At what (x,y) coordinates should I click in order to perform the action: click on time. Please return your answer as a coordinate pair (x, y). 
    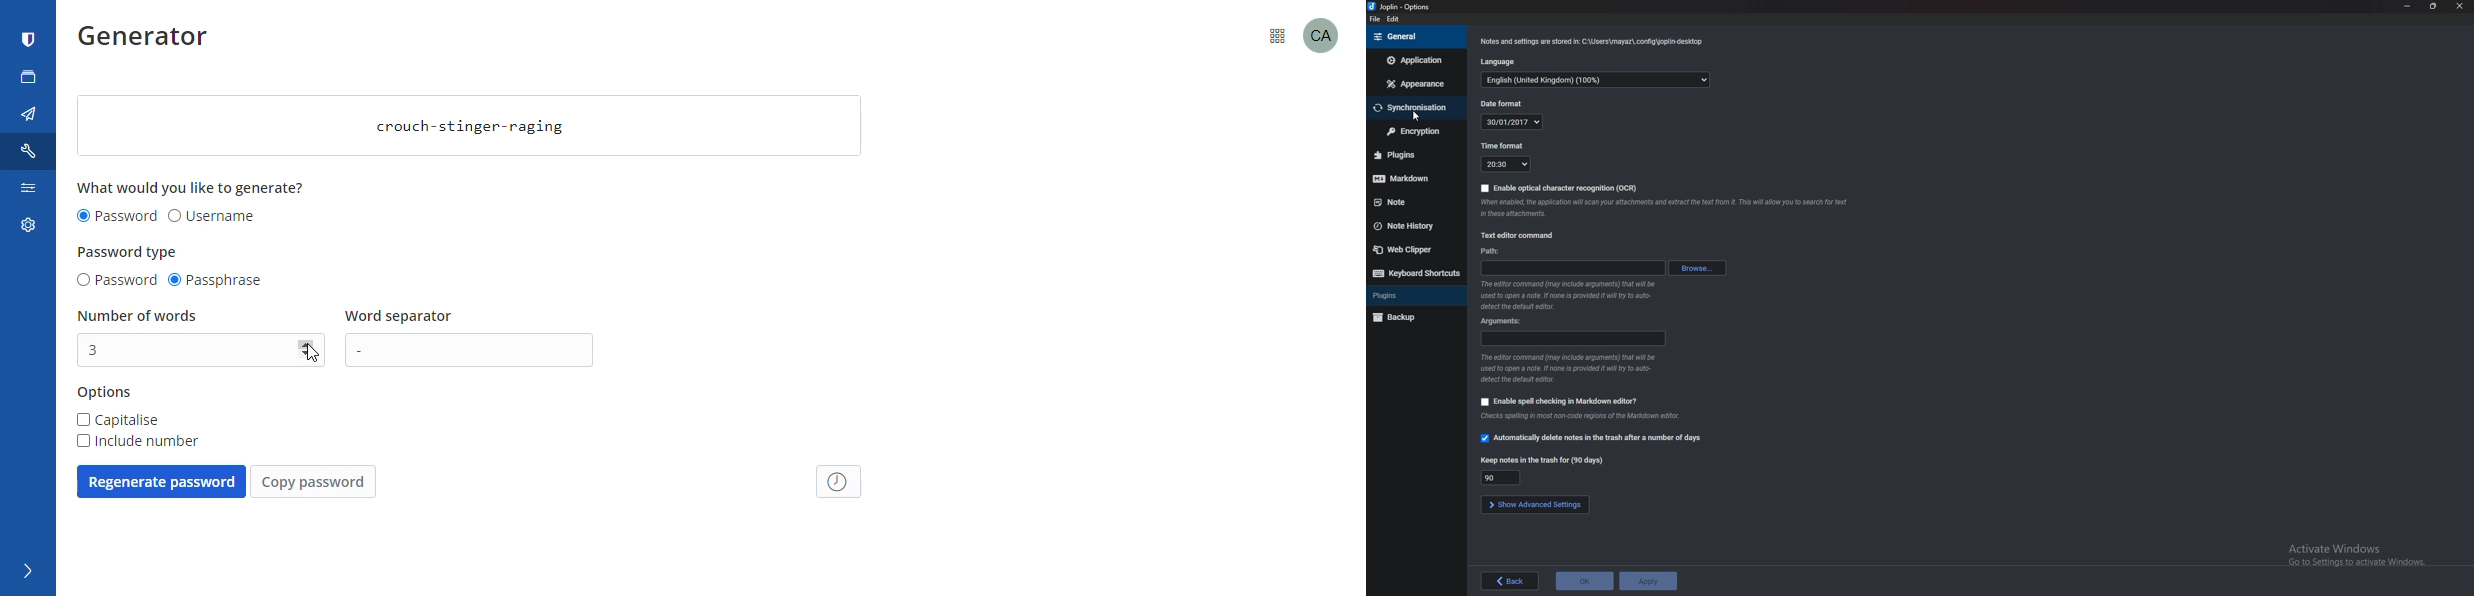
    Looking at the image, I should click on (1507, 163).